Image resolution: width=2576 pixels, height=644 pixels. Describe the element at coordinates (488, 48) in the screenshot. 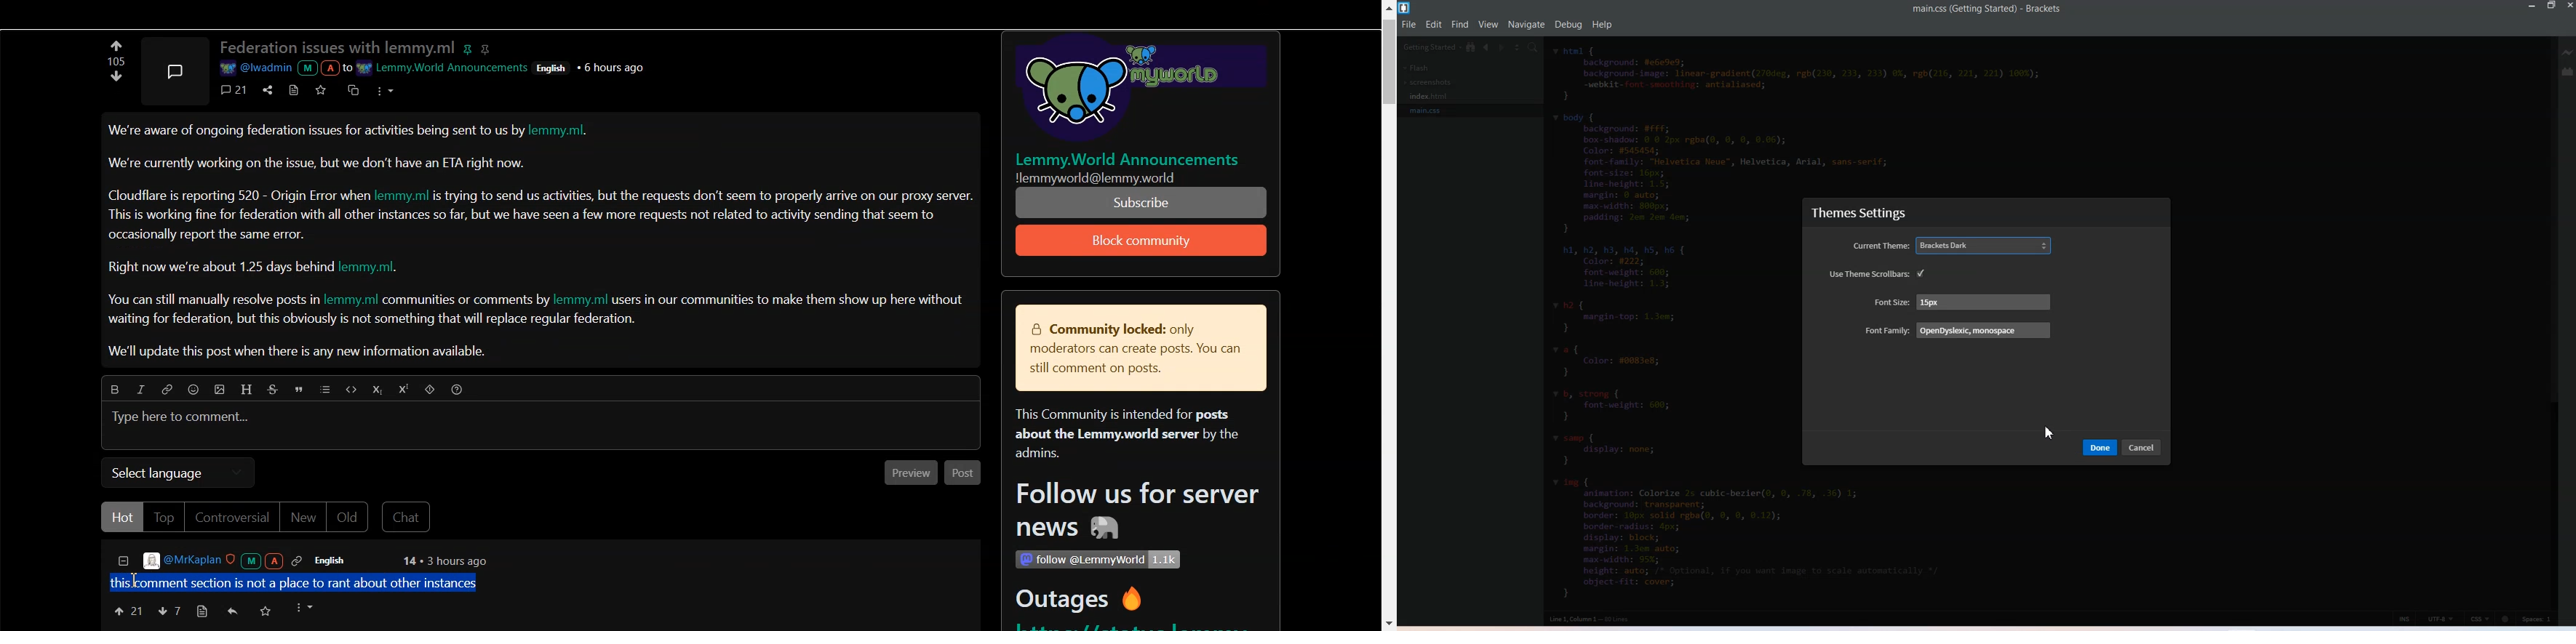

I see `hyperlink` at that location.